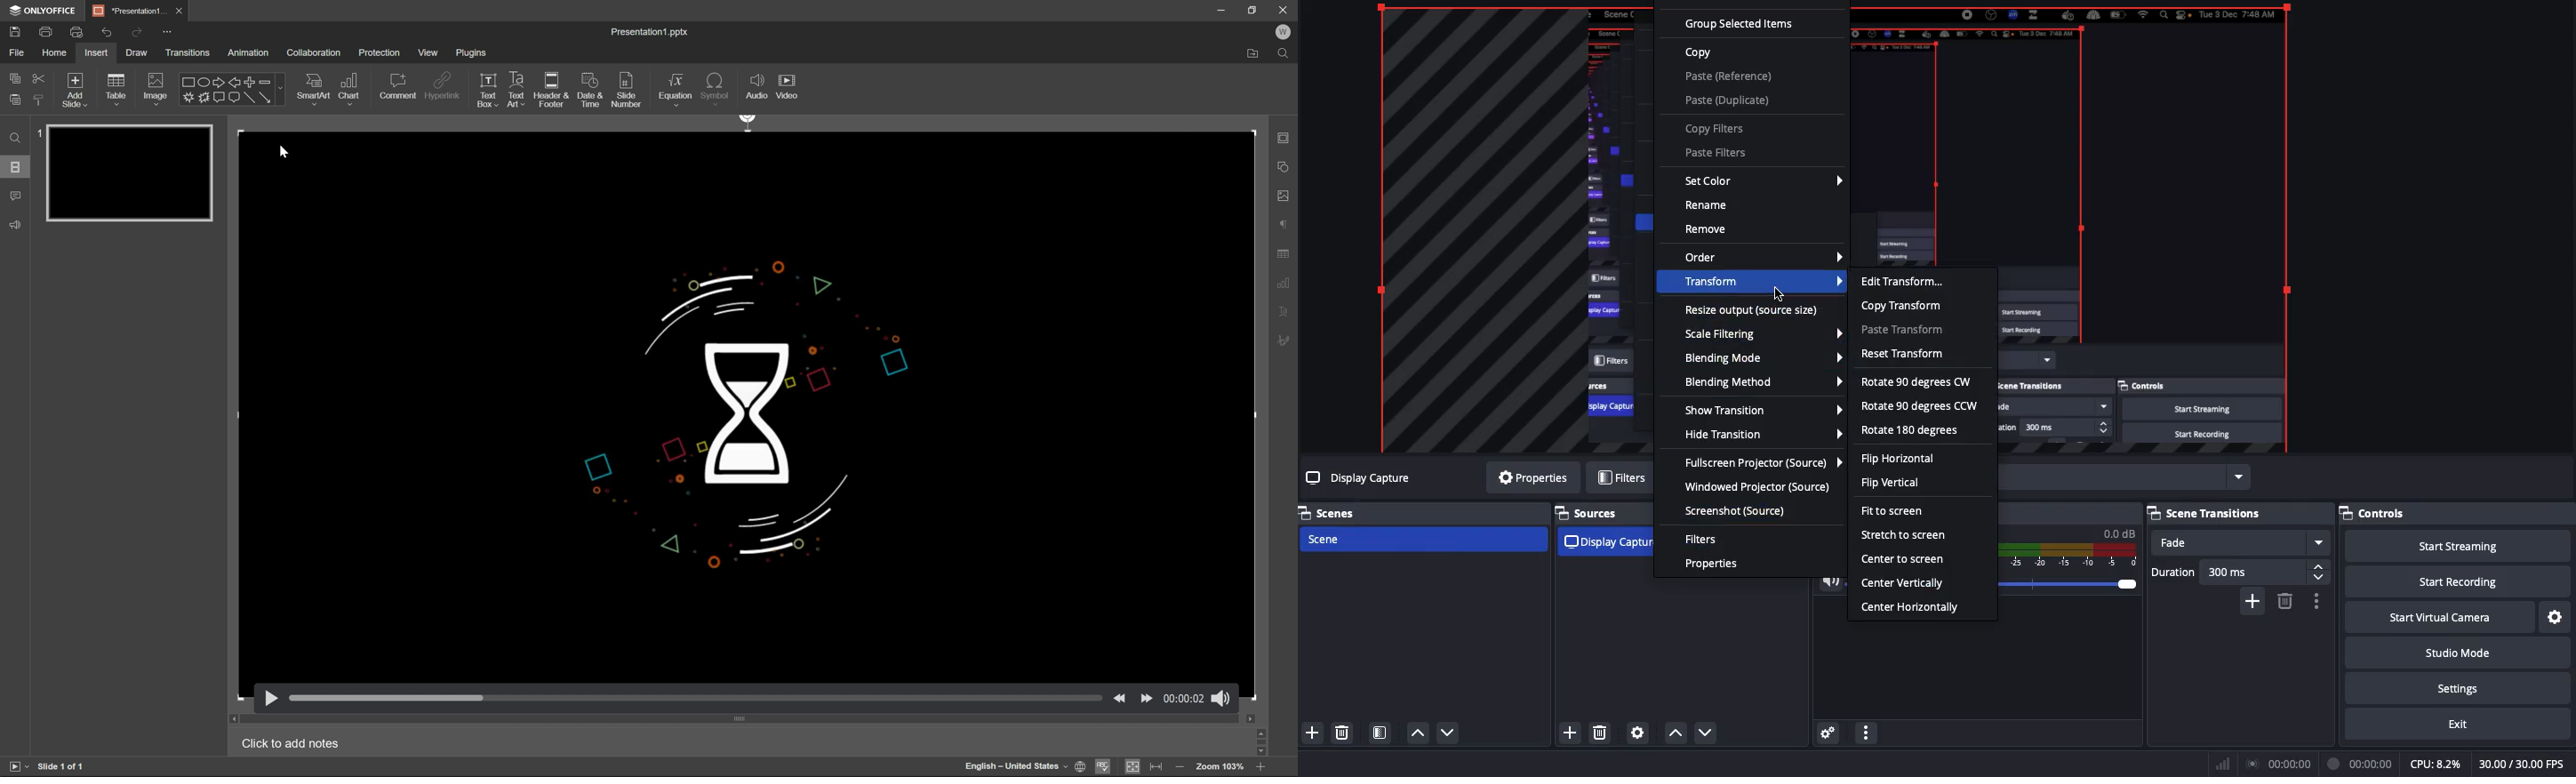  I want to click on Volume, so click(1837, 581).